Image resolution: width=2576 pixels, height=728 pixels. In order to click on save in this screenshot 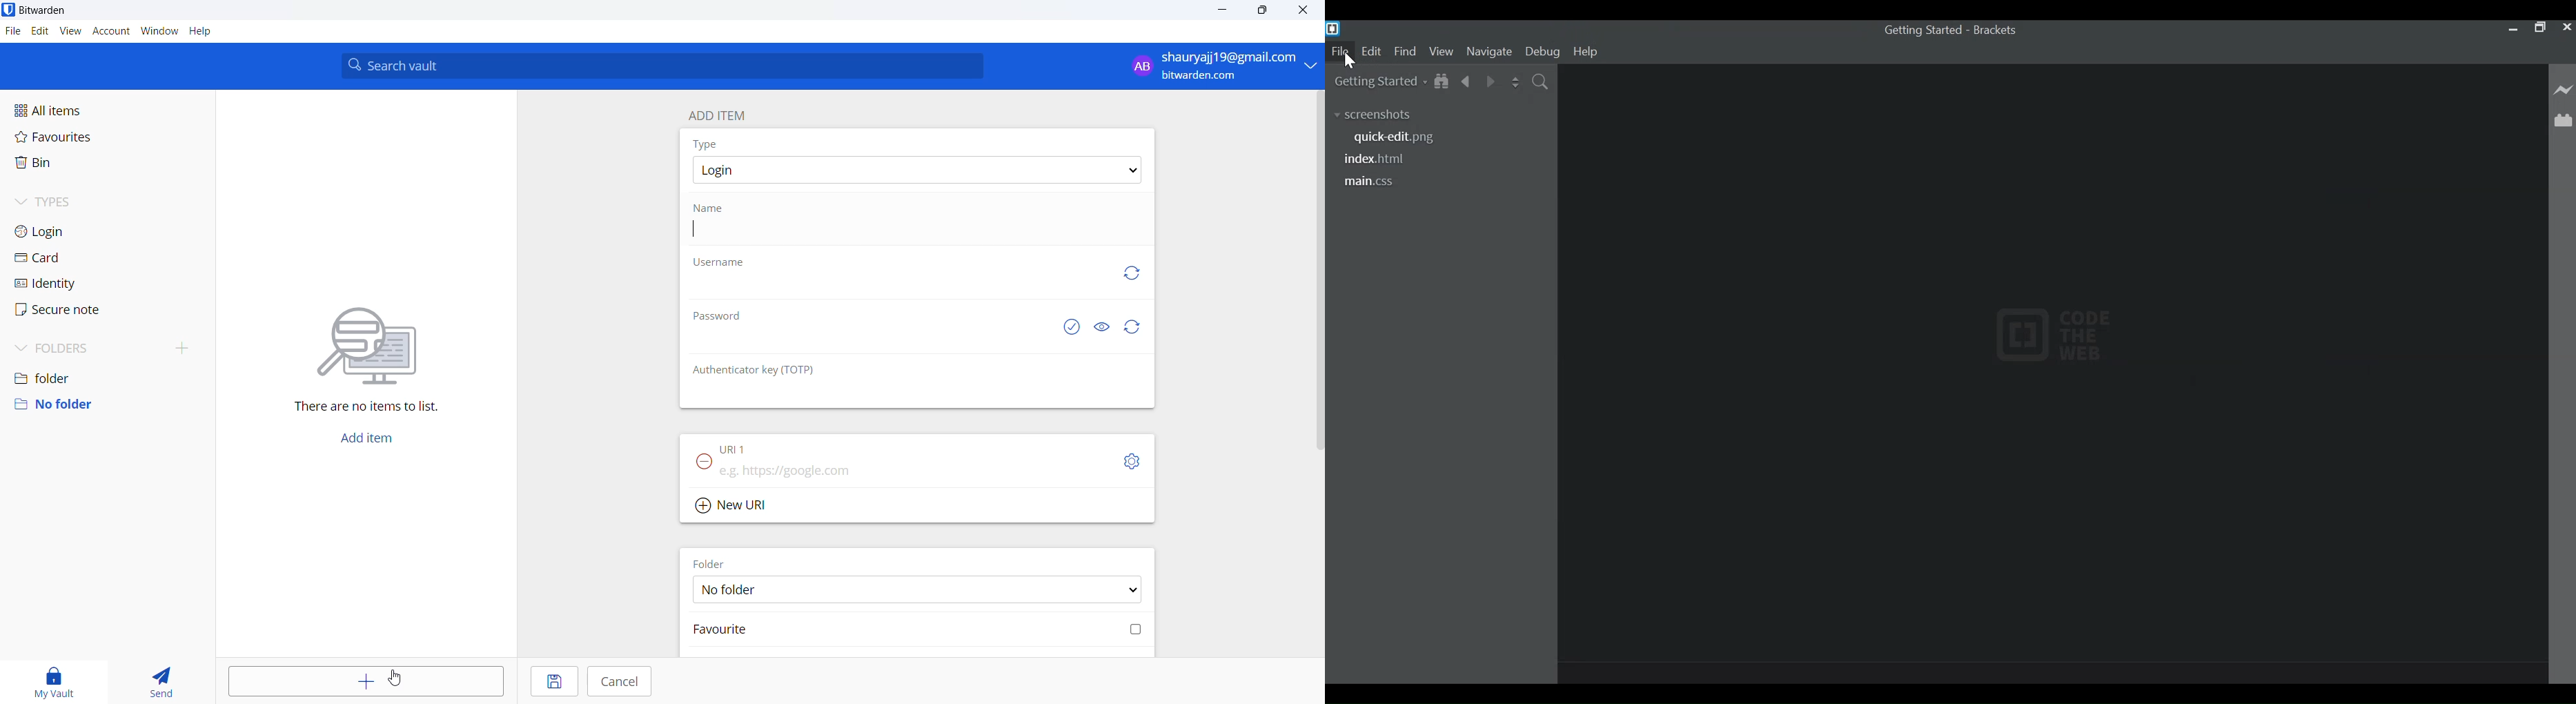, I will do `click(553, 681)`.